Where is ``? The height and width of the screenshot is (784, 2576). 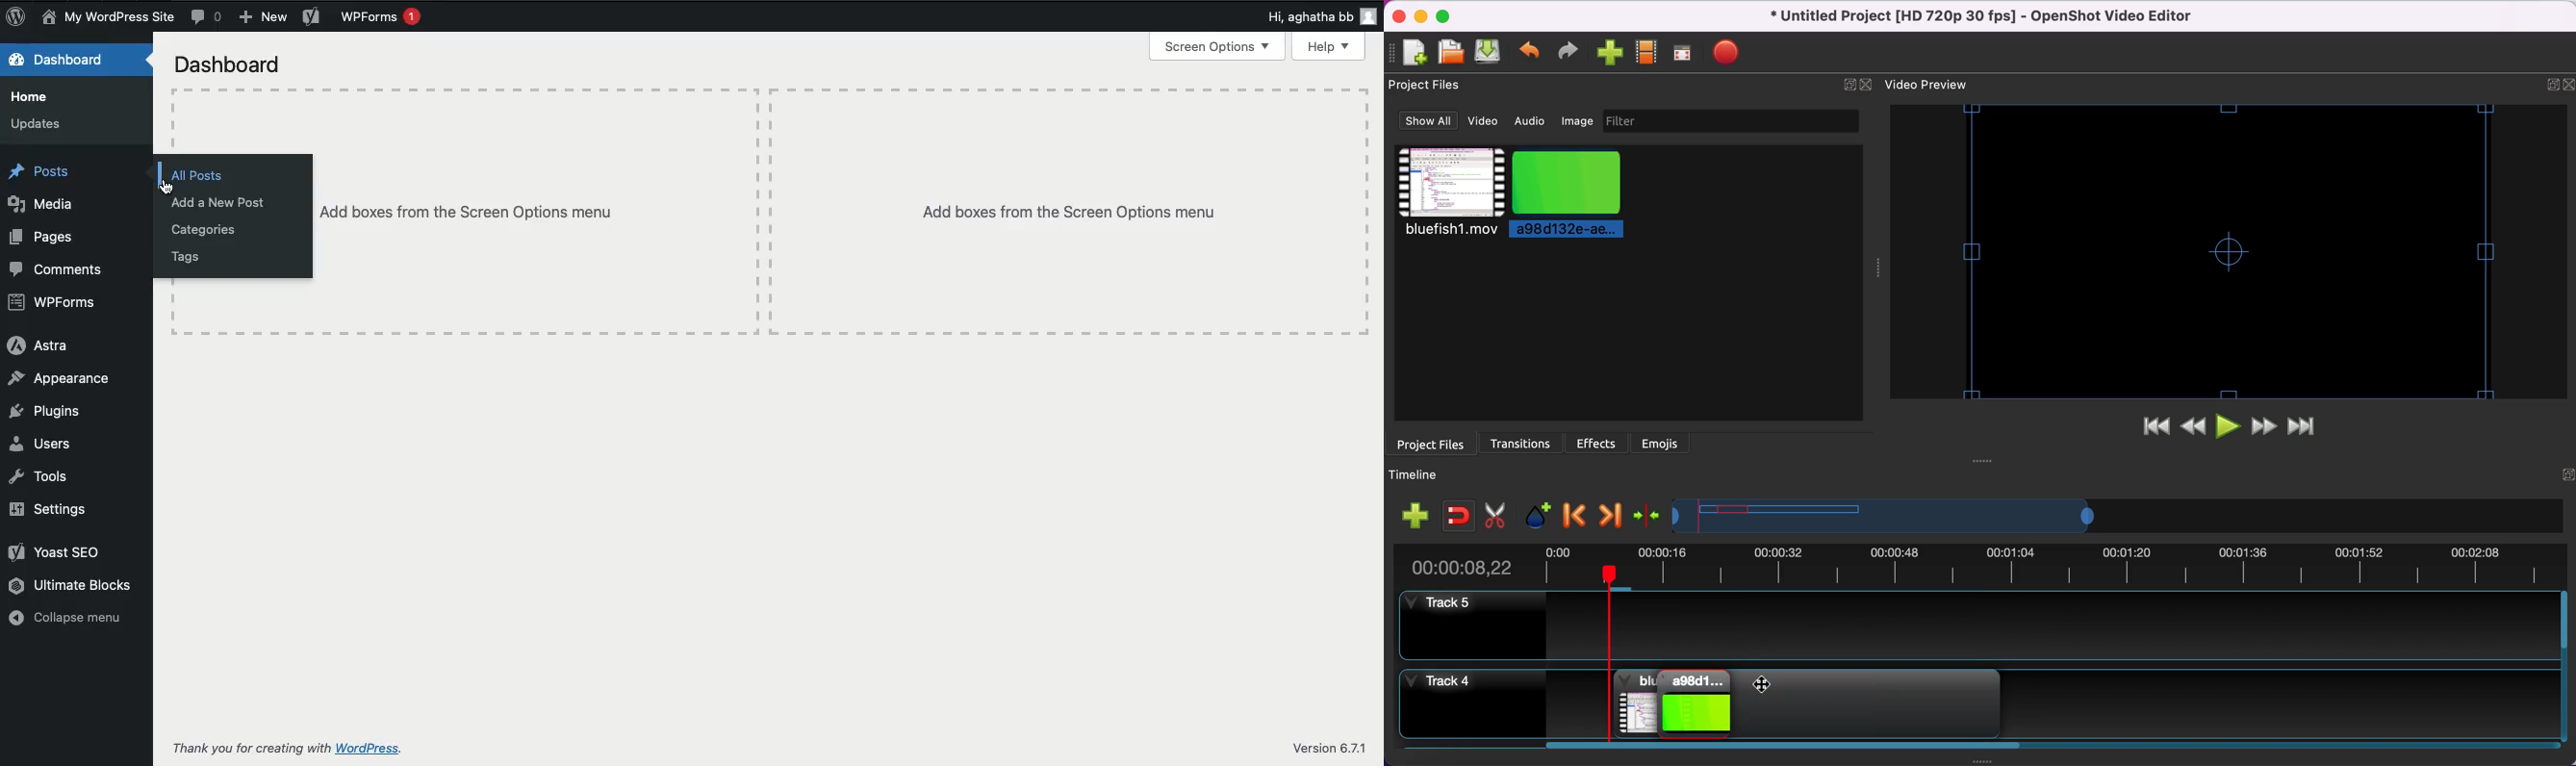
 is located at coordinates (537, 215).